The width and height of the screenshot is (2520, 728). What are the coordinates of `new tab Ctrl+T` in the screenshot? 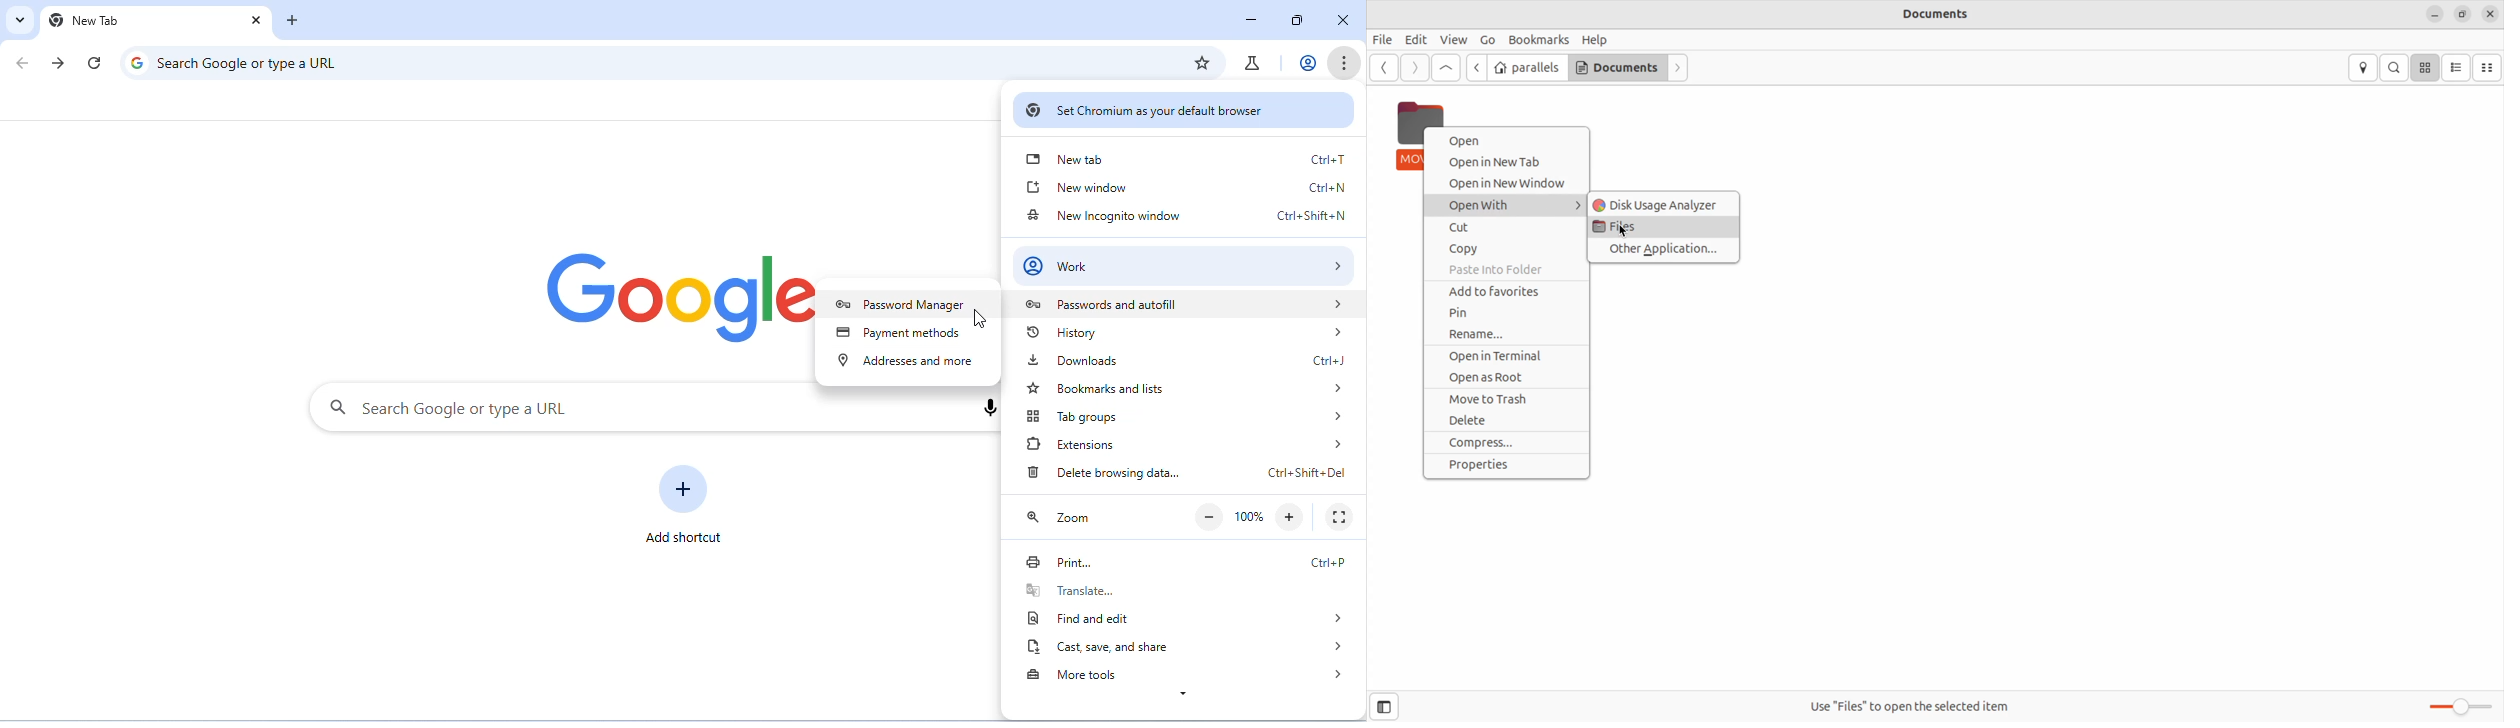 It's located at (1184, 158).